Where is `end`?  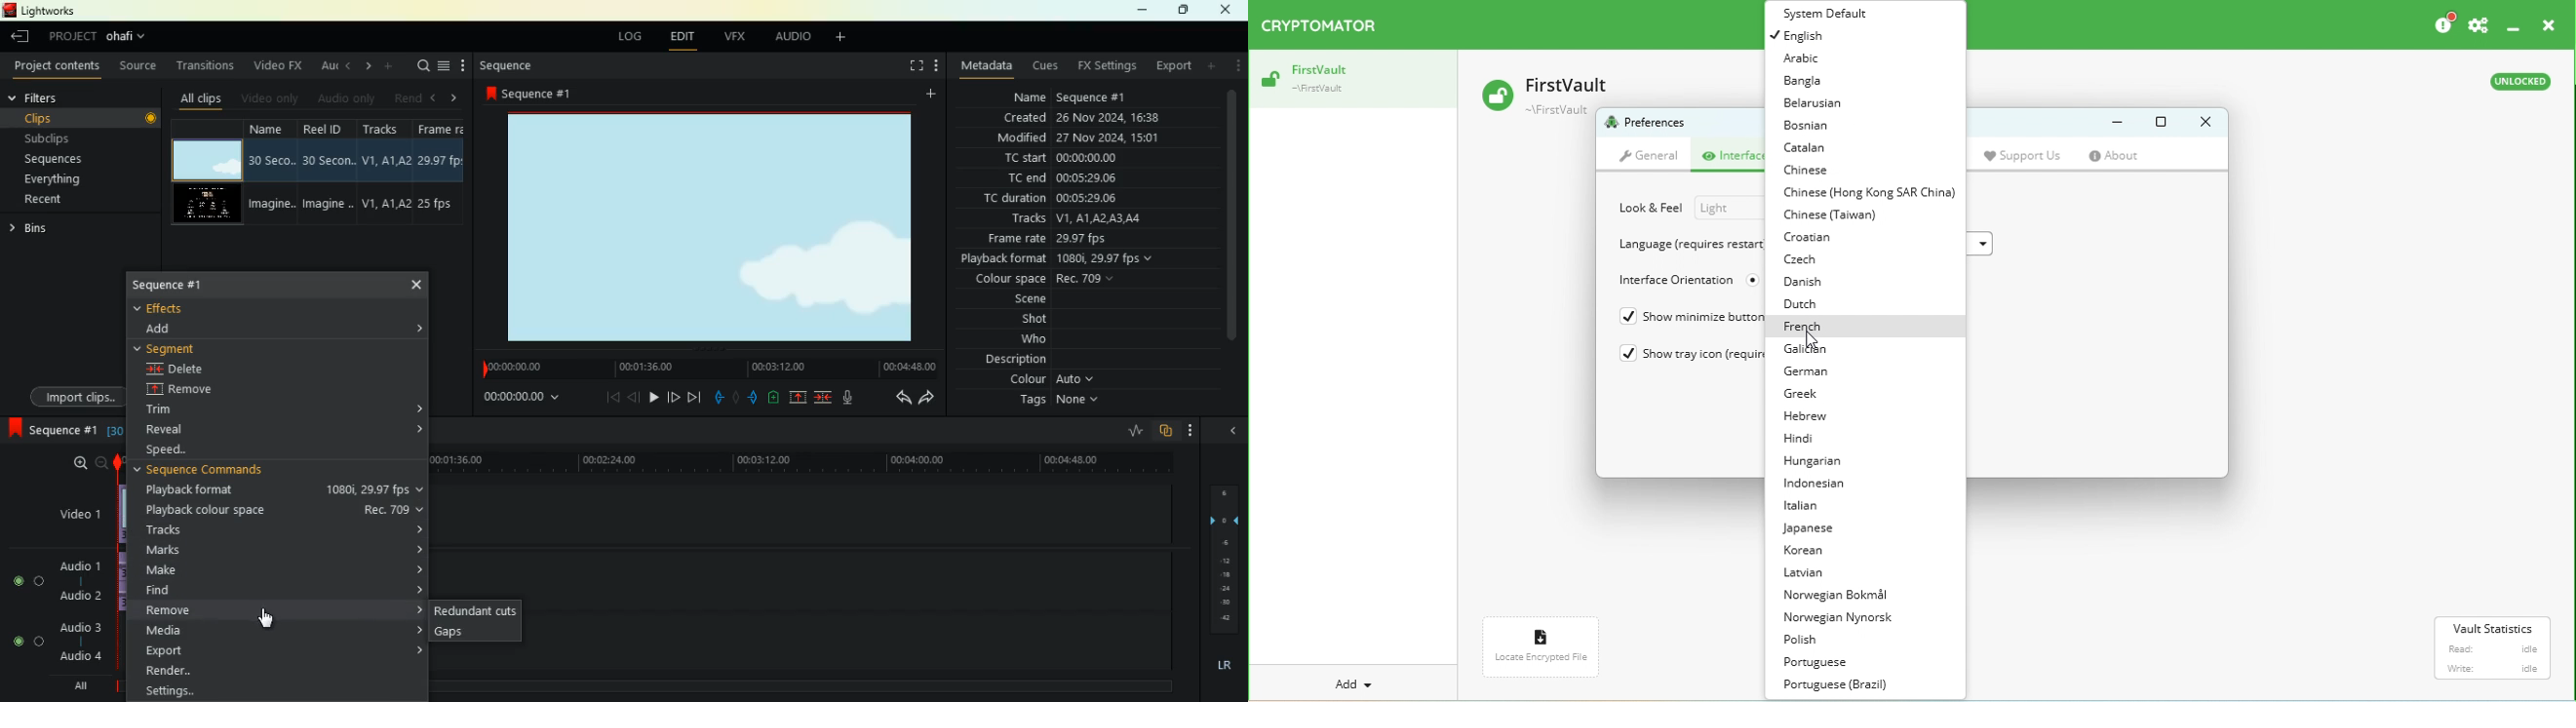
end is located at coordinates (694, 396).